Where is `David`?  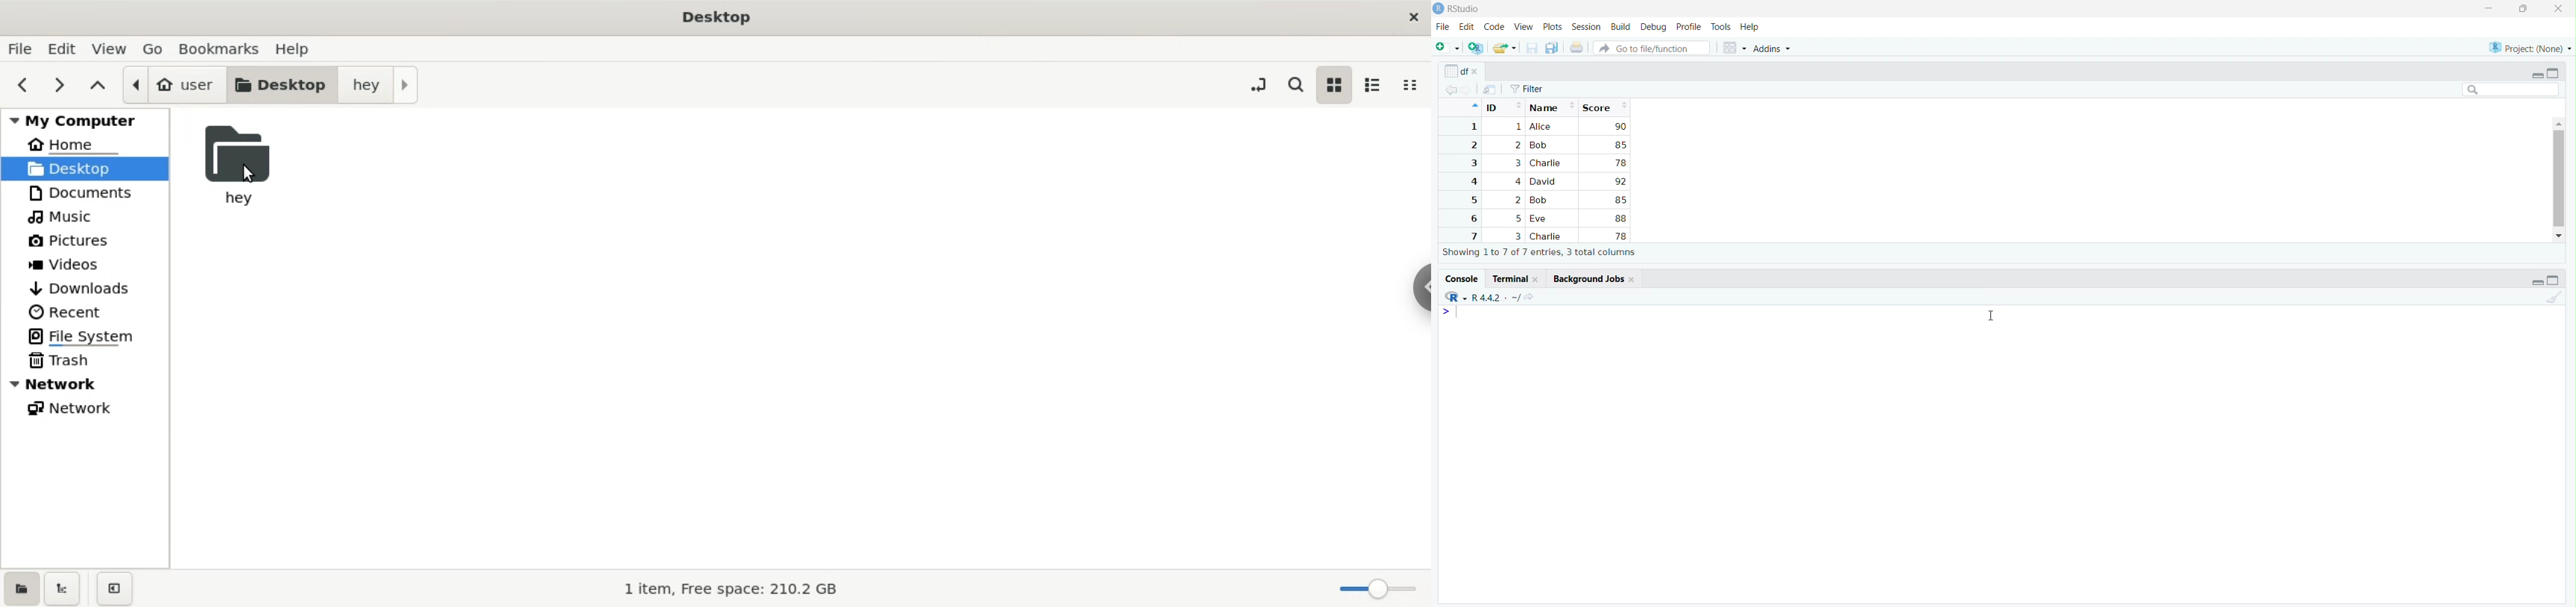 David is located at coordinates (1545, 180).